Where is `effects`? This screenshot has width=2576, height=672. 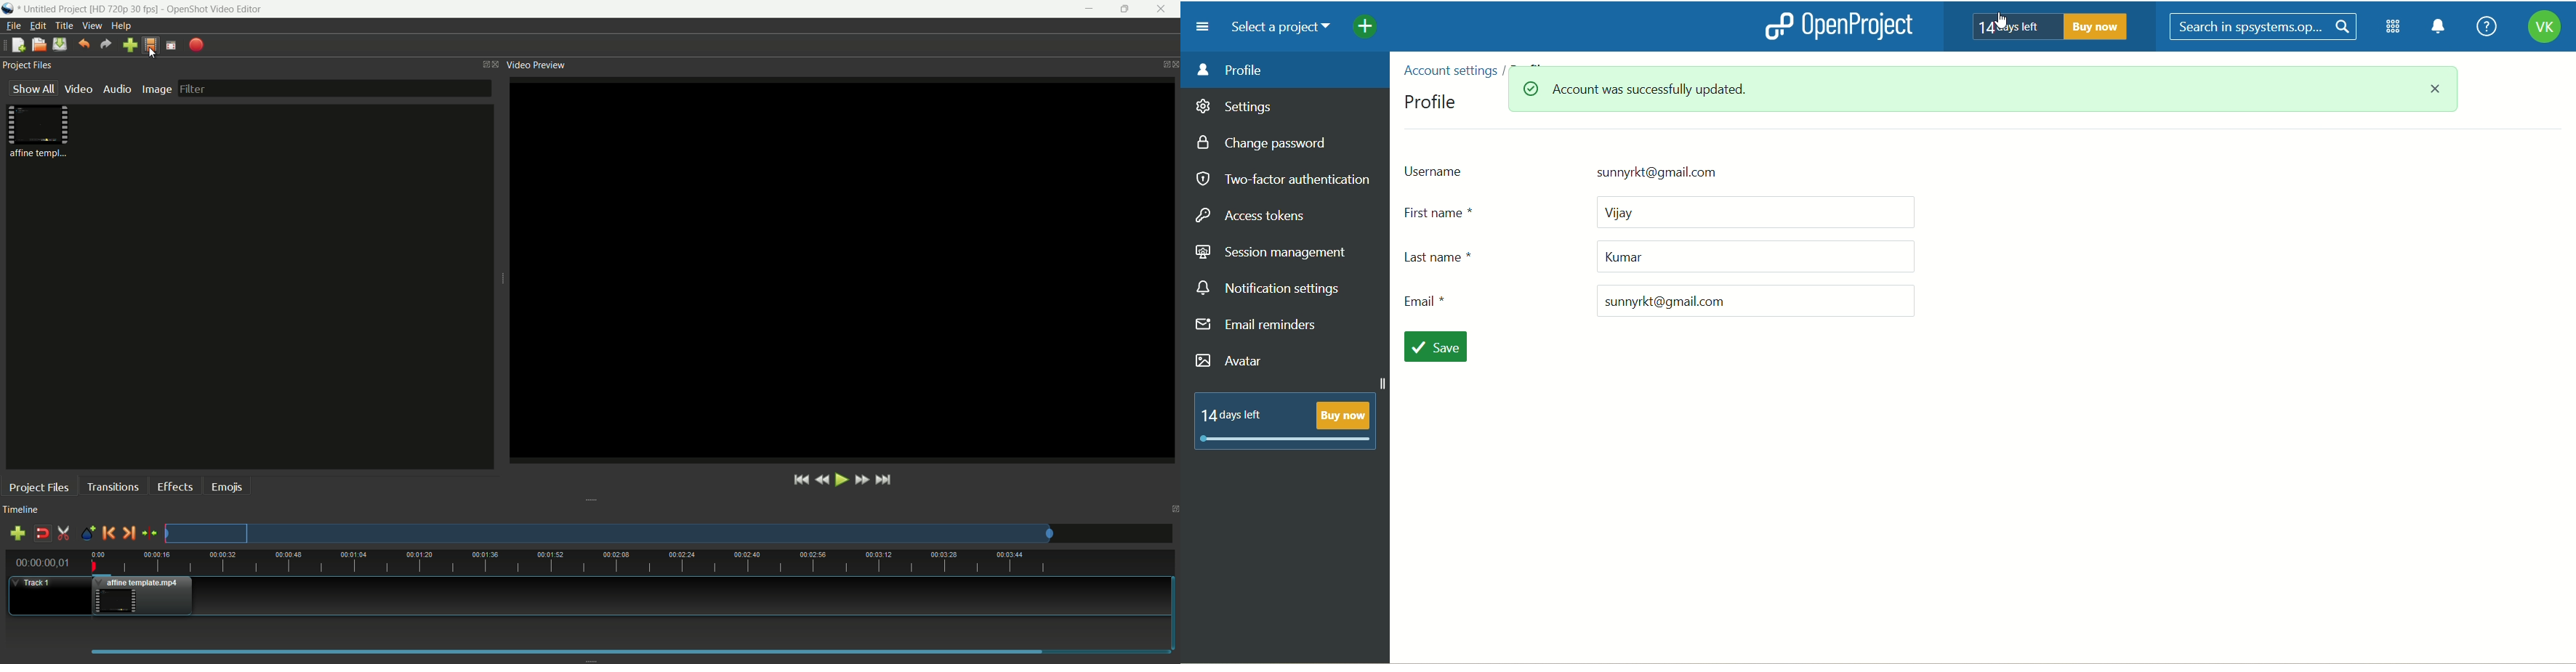 effects is located at coordinates (175, 486).